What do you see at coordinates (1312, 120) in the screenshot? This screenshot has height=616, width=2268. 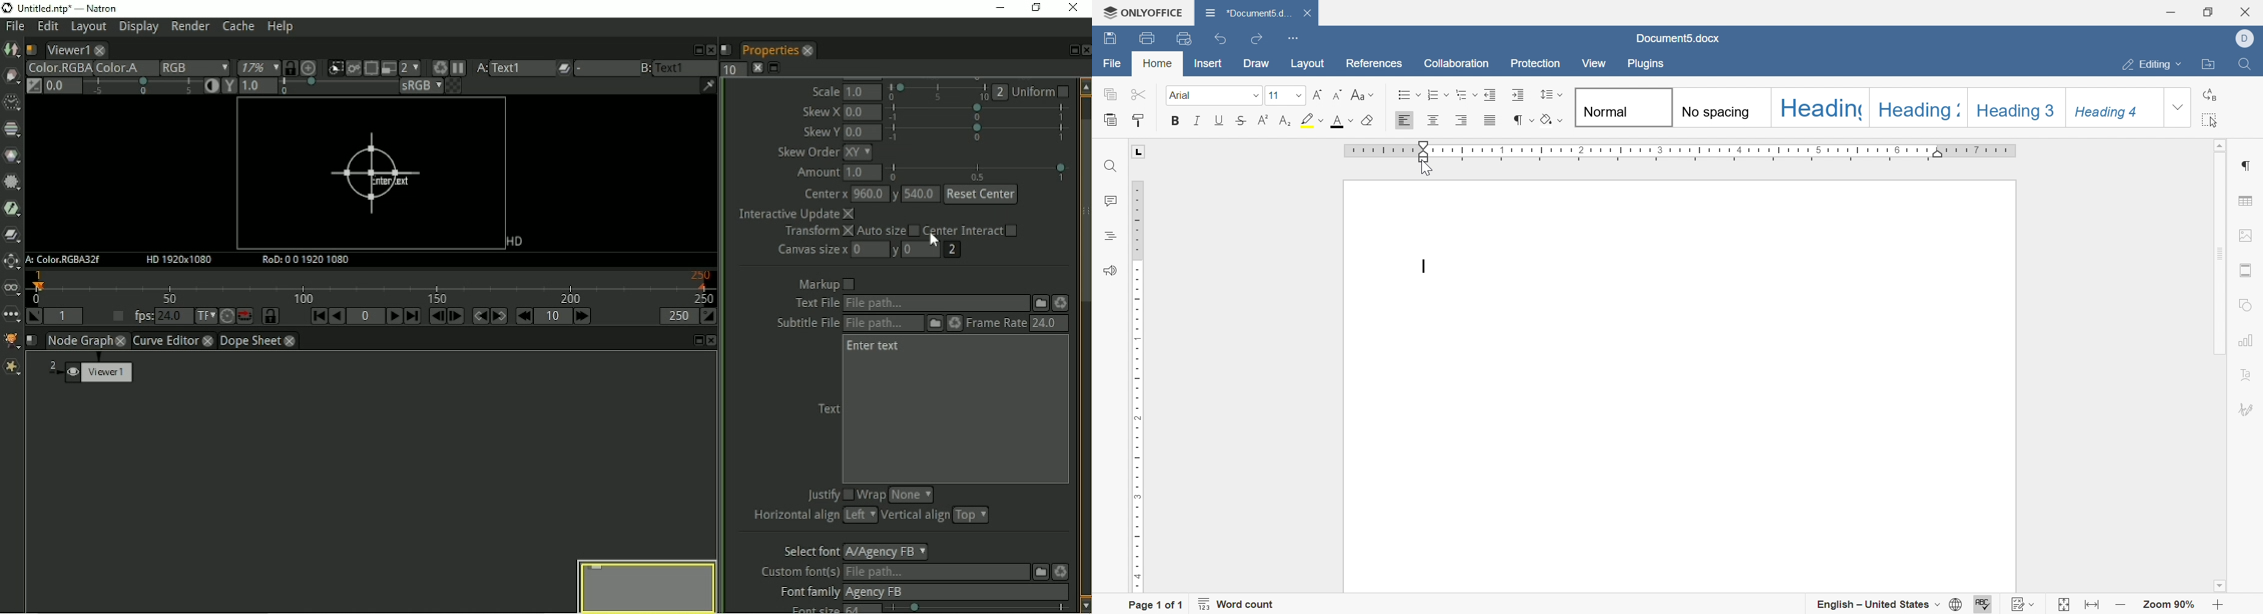 I see `highlight` at bounding box center [1312, 120].